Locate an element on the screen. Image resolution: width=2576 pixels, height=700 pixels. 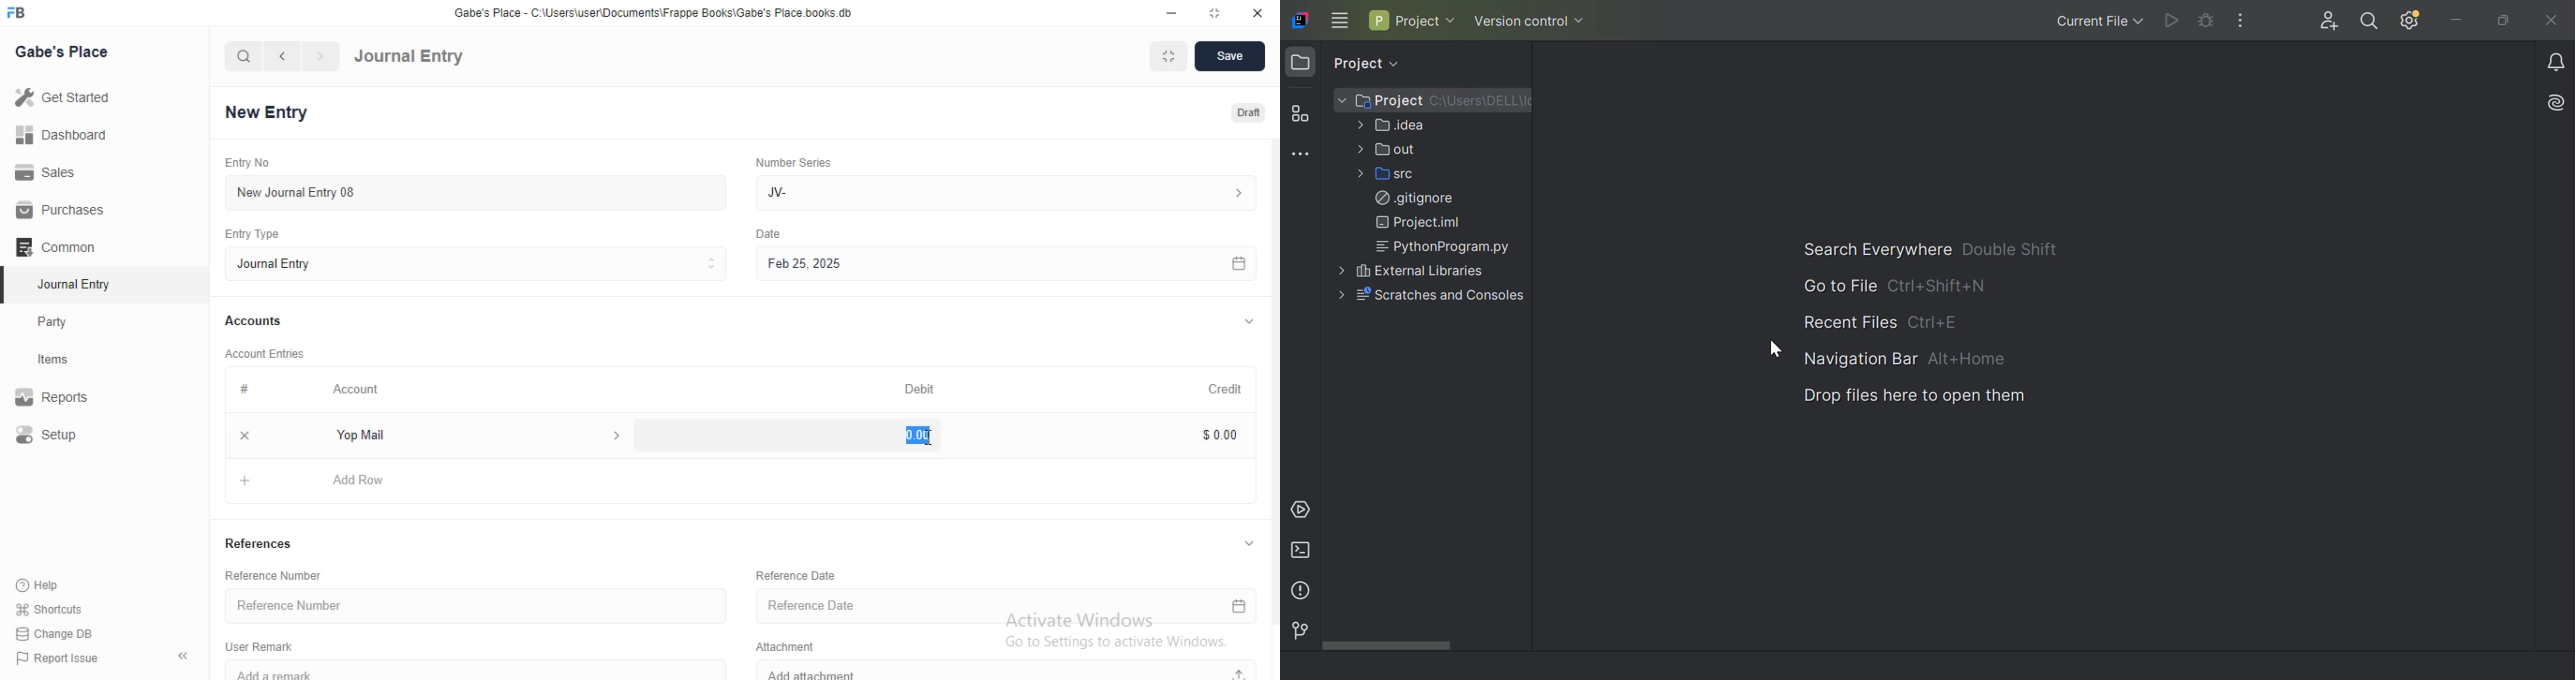
Reference Number is located at coordinates (471, 606).